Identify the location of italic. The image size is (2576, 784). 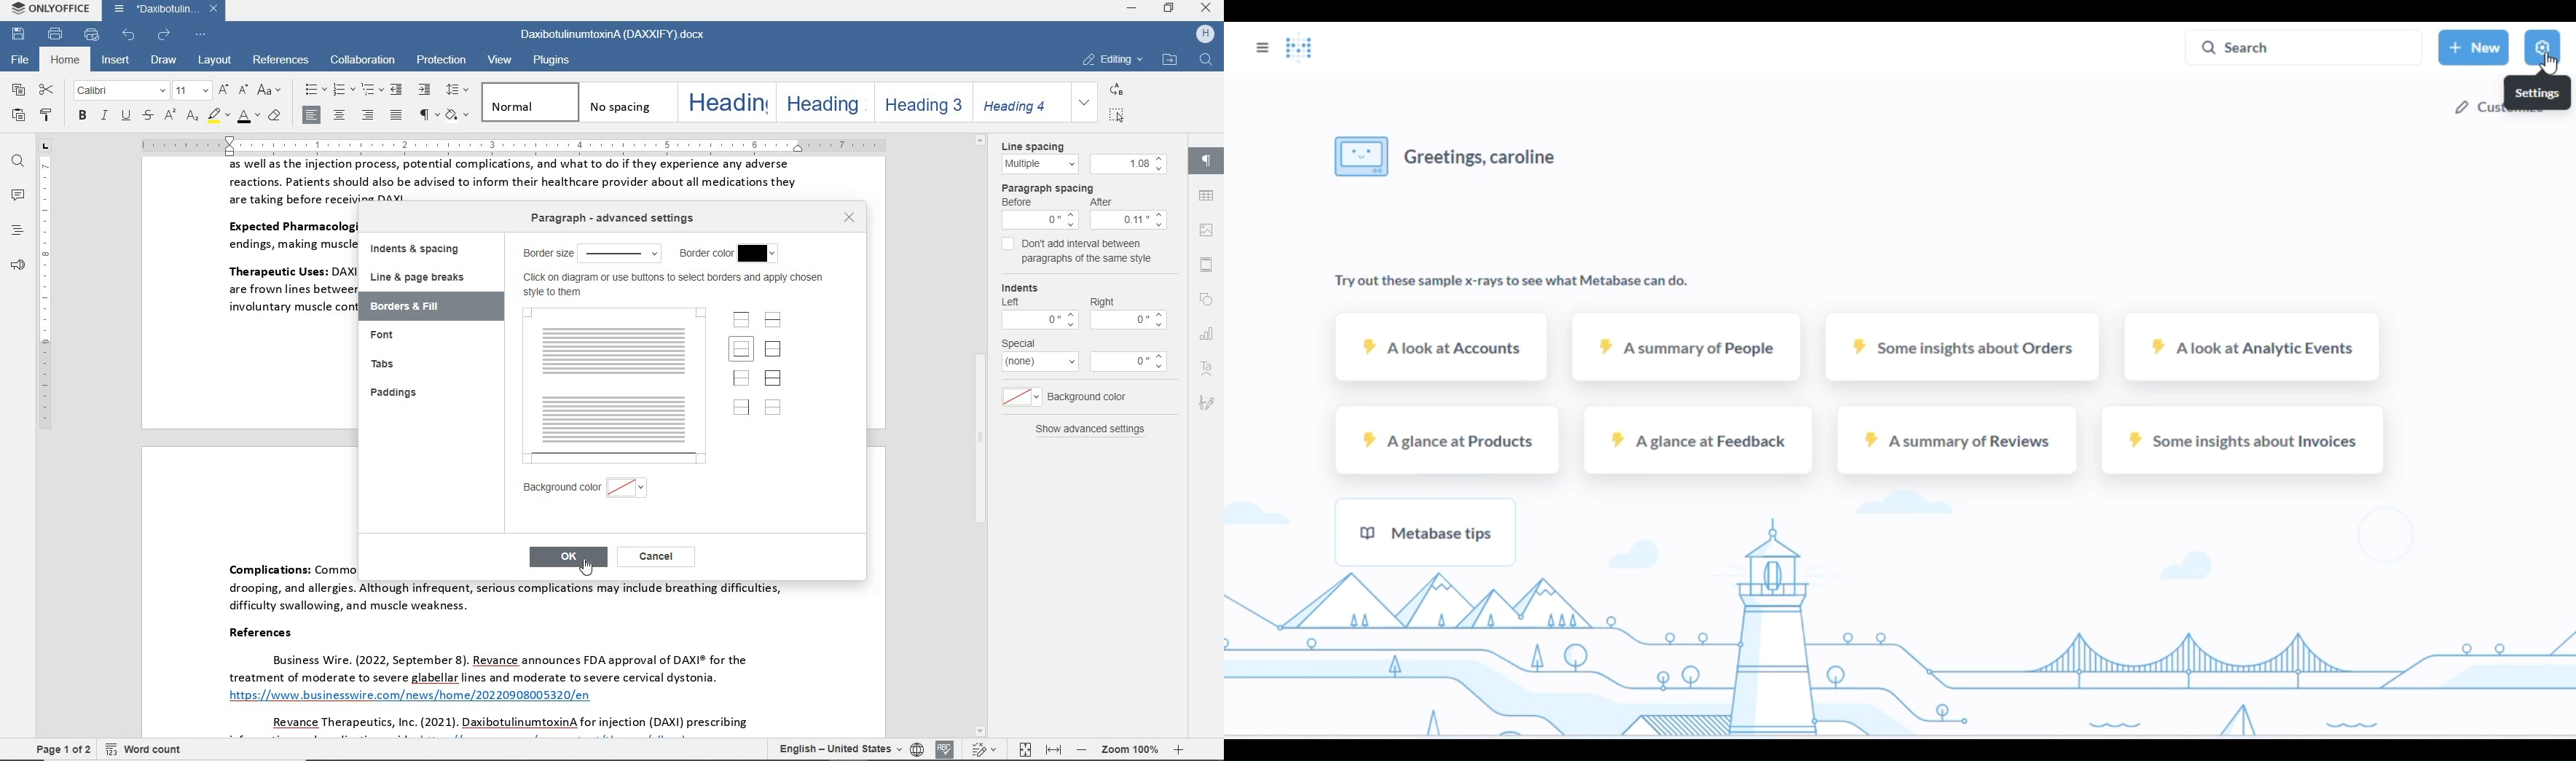
(104, 117).